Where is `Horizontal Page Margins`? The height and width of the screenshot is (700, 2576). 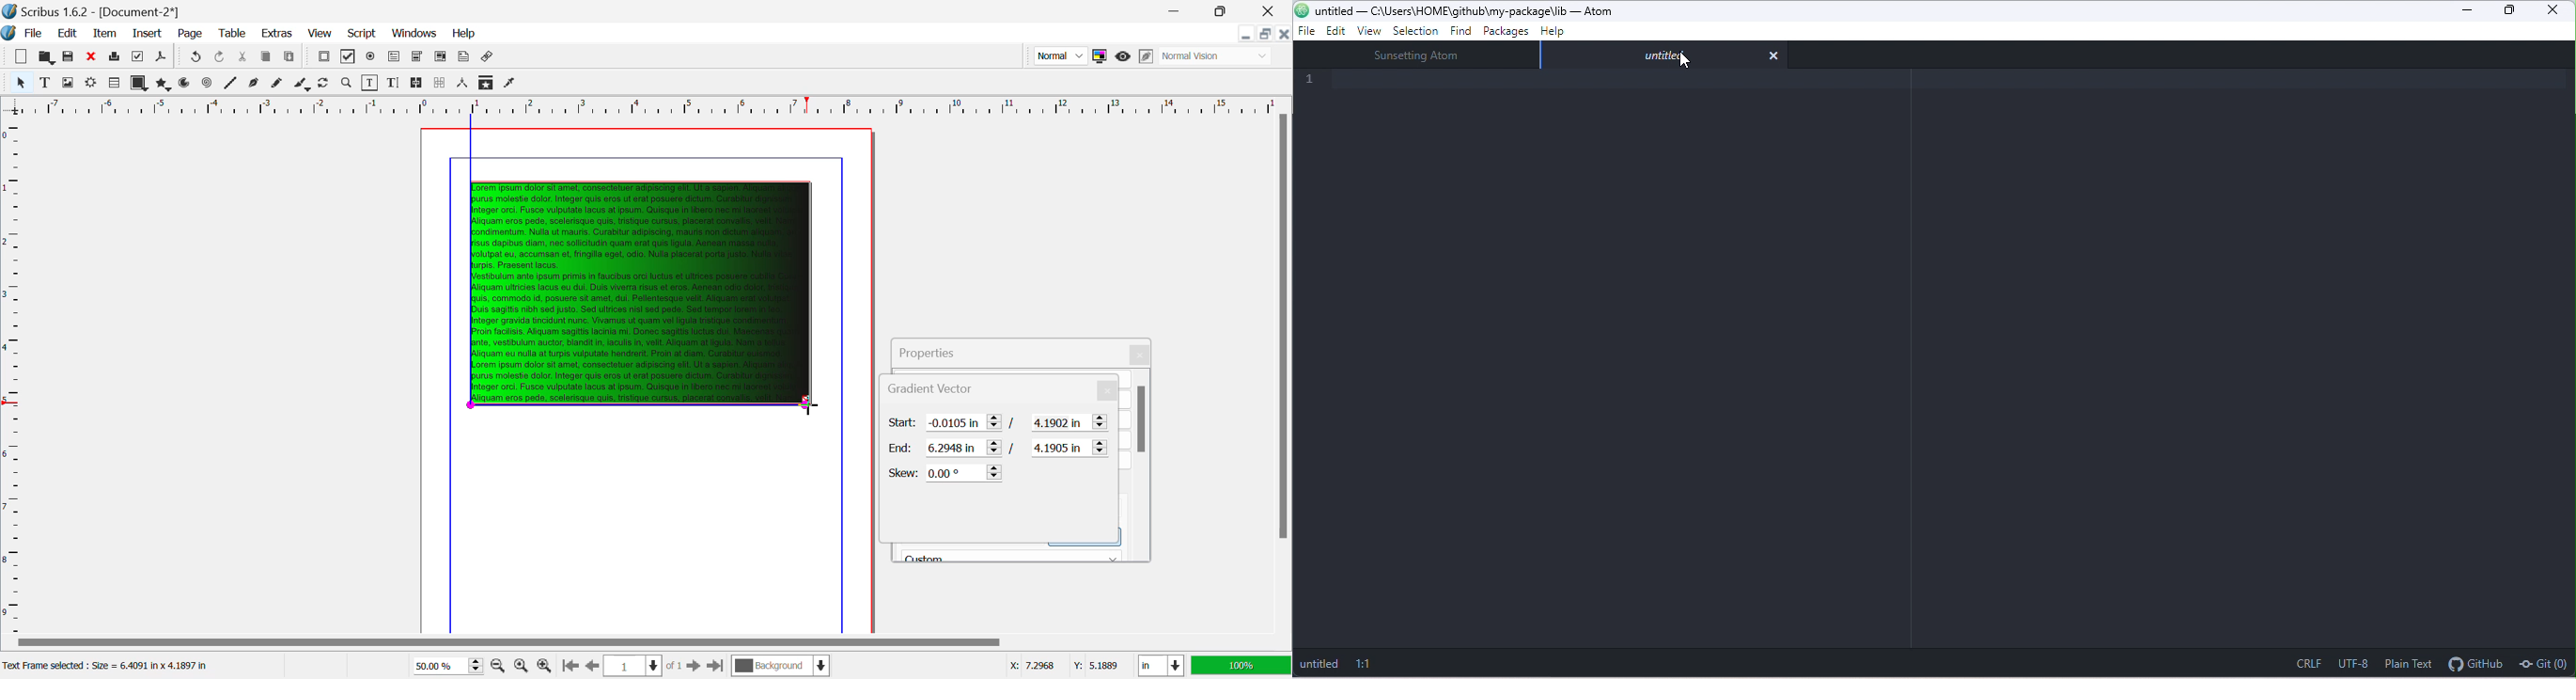
Horizontal Page Margins is located at coordinates (13, 375).